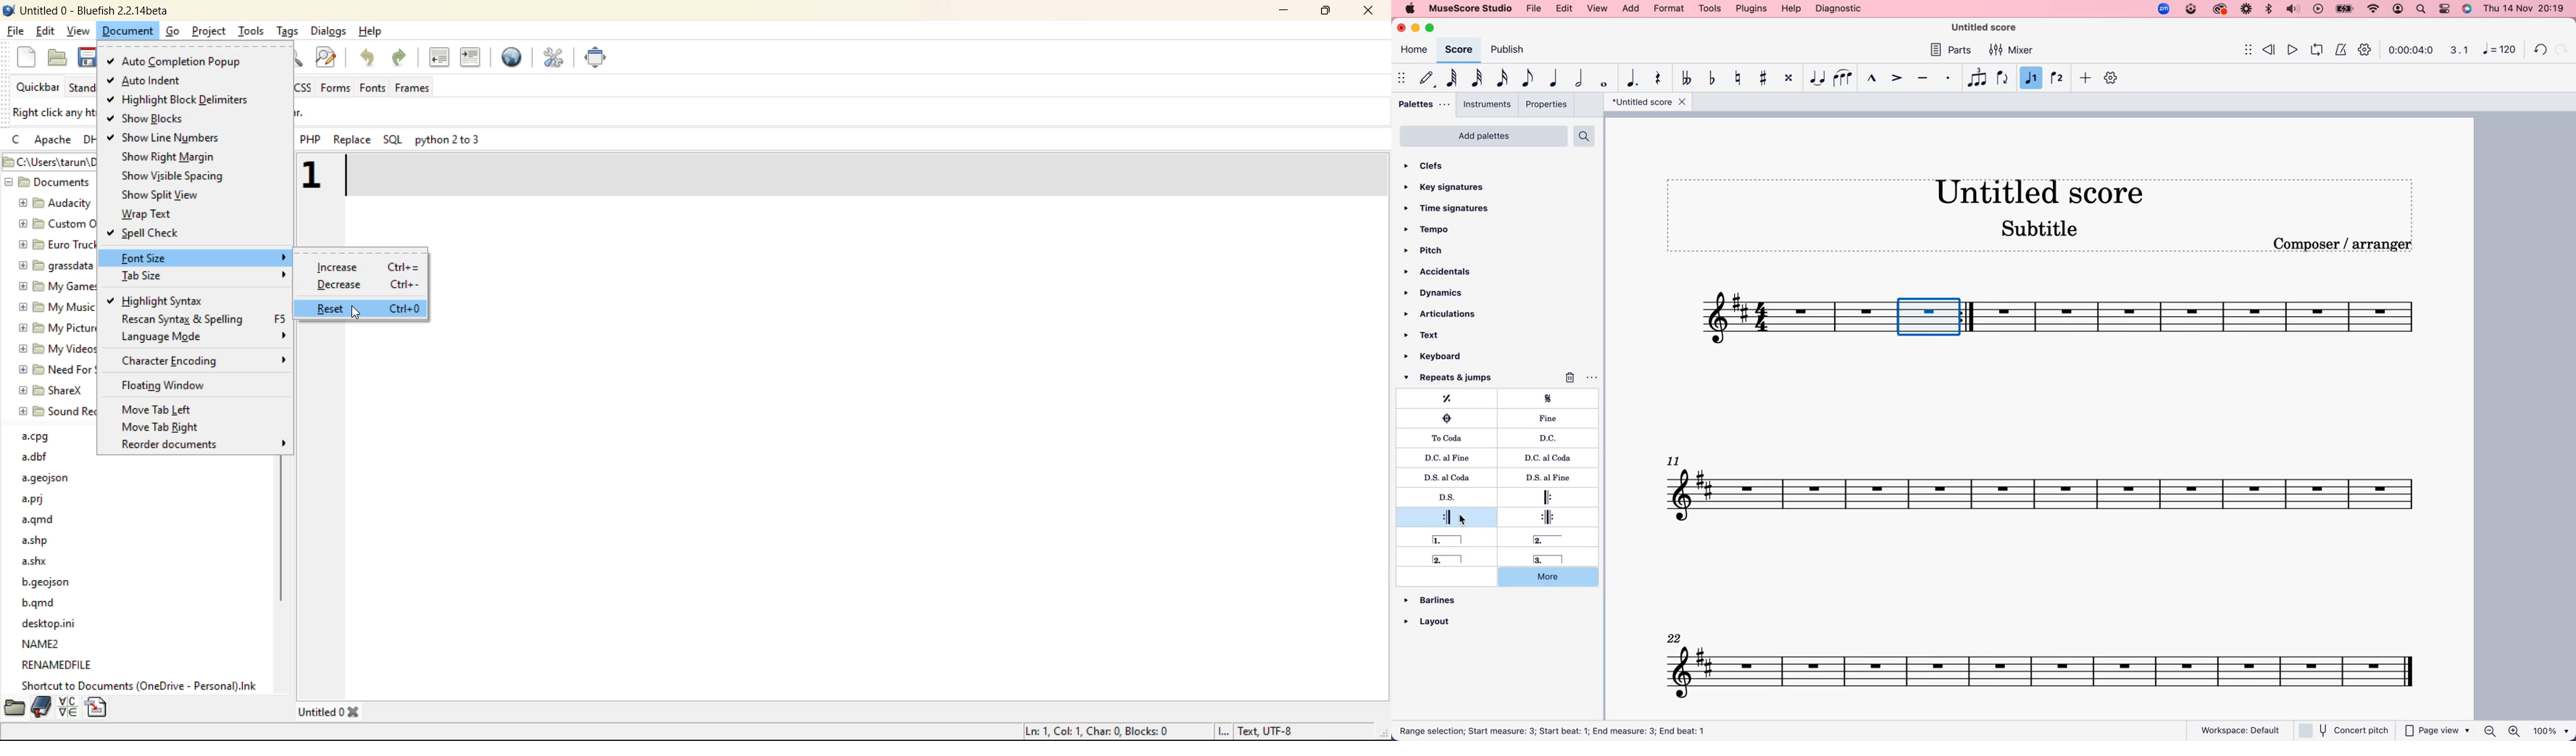  What do you see at coordinates (188, 59) in the screenshot?
I see `auto completion popup` at bounding box center [188, 59].